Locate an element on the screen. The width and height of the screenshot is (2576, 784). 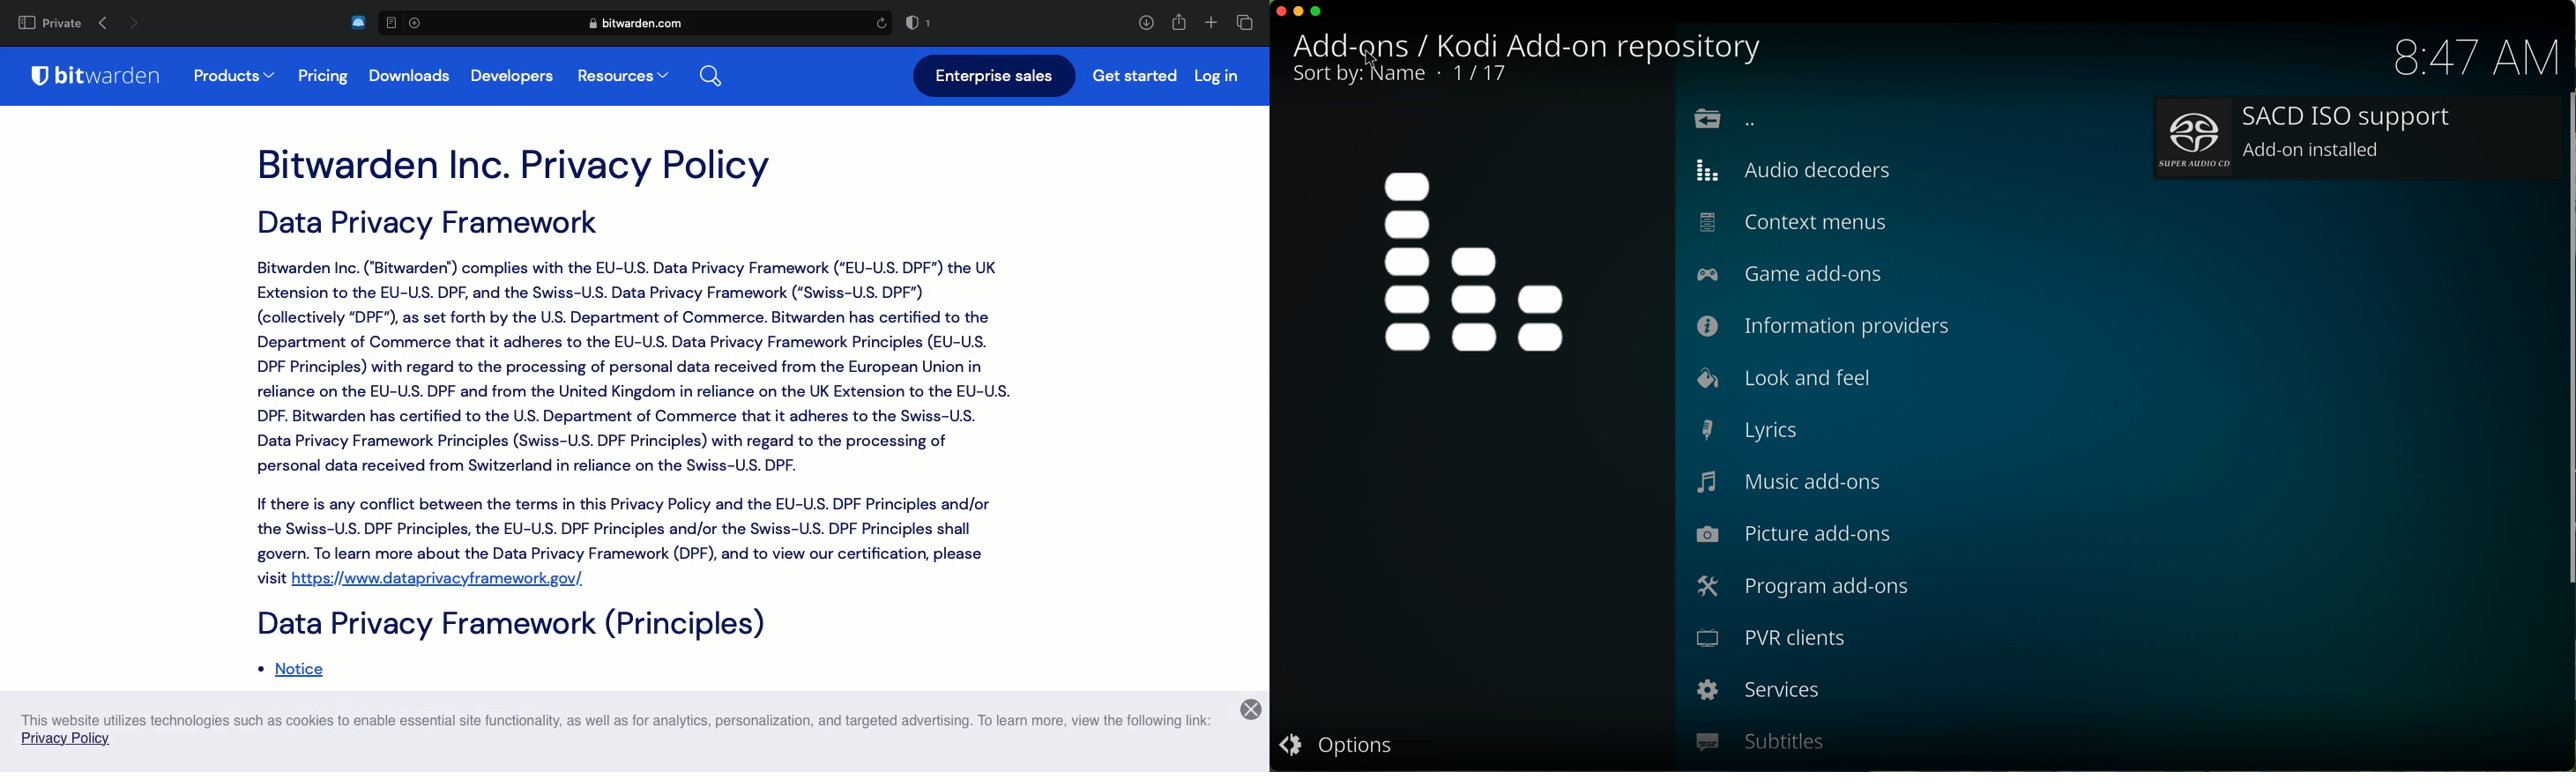
icon audio decoders is located at coordinates (1477, 262).